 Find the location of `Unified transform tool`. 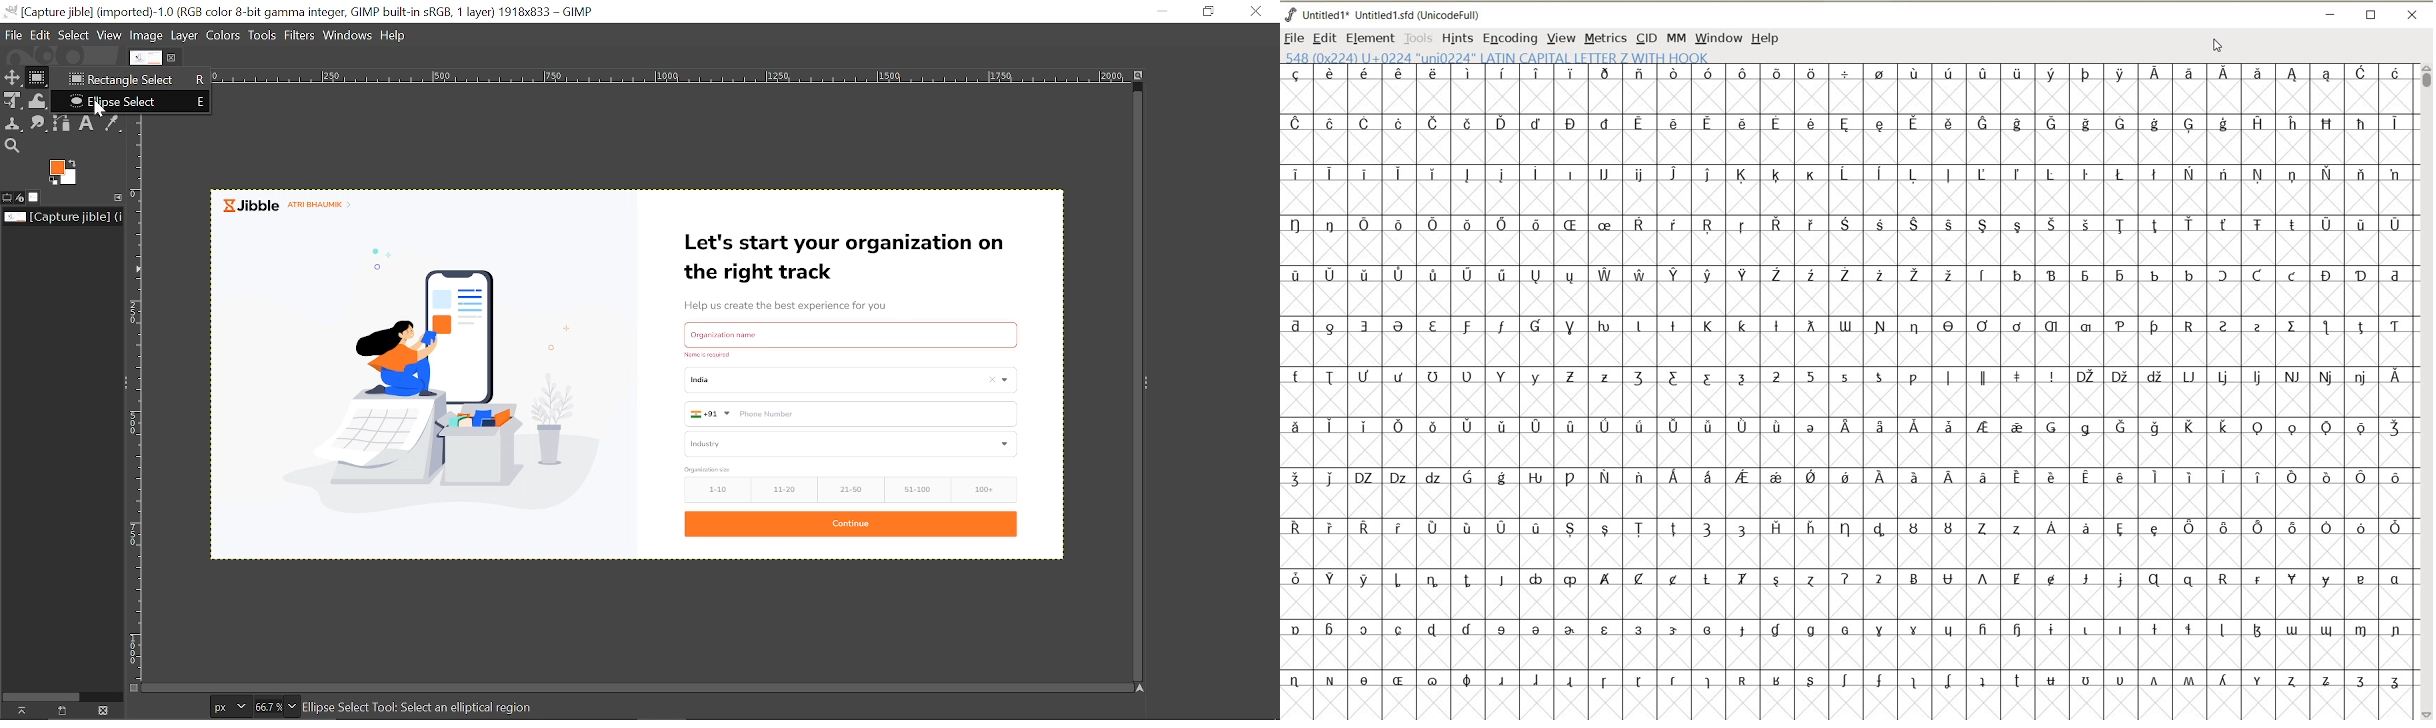

Unified transform tool is located at coordinates (11, 99).